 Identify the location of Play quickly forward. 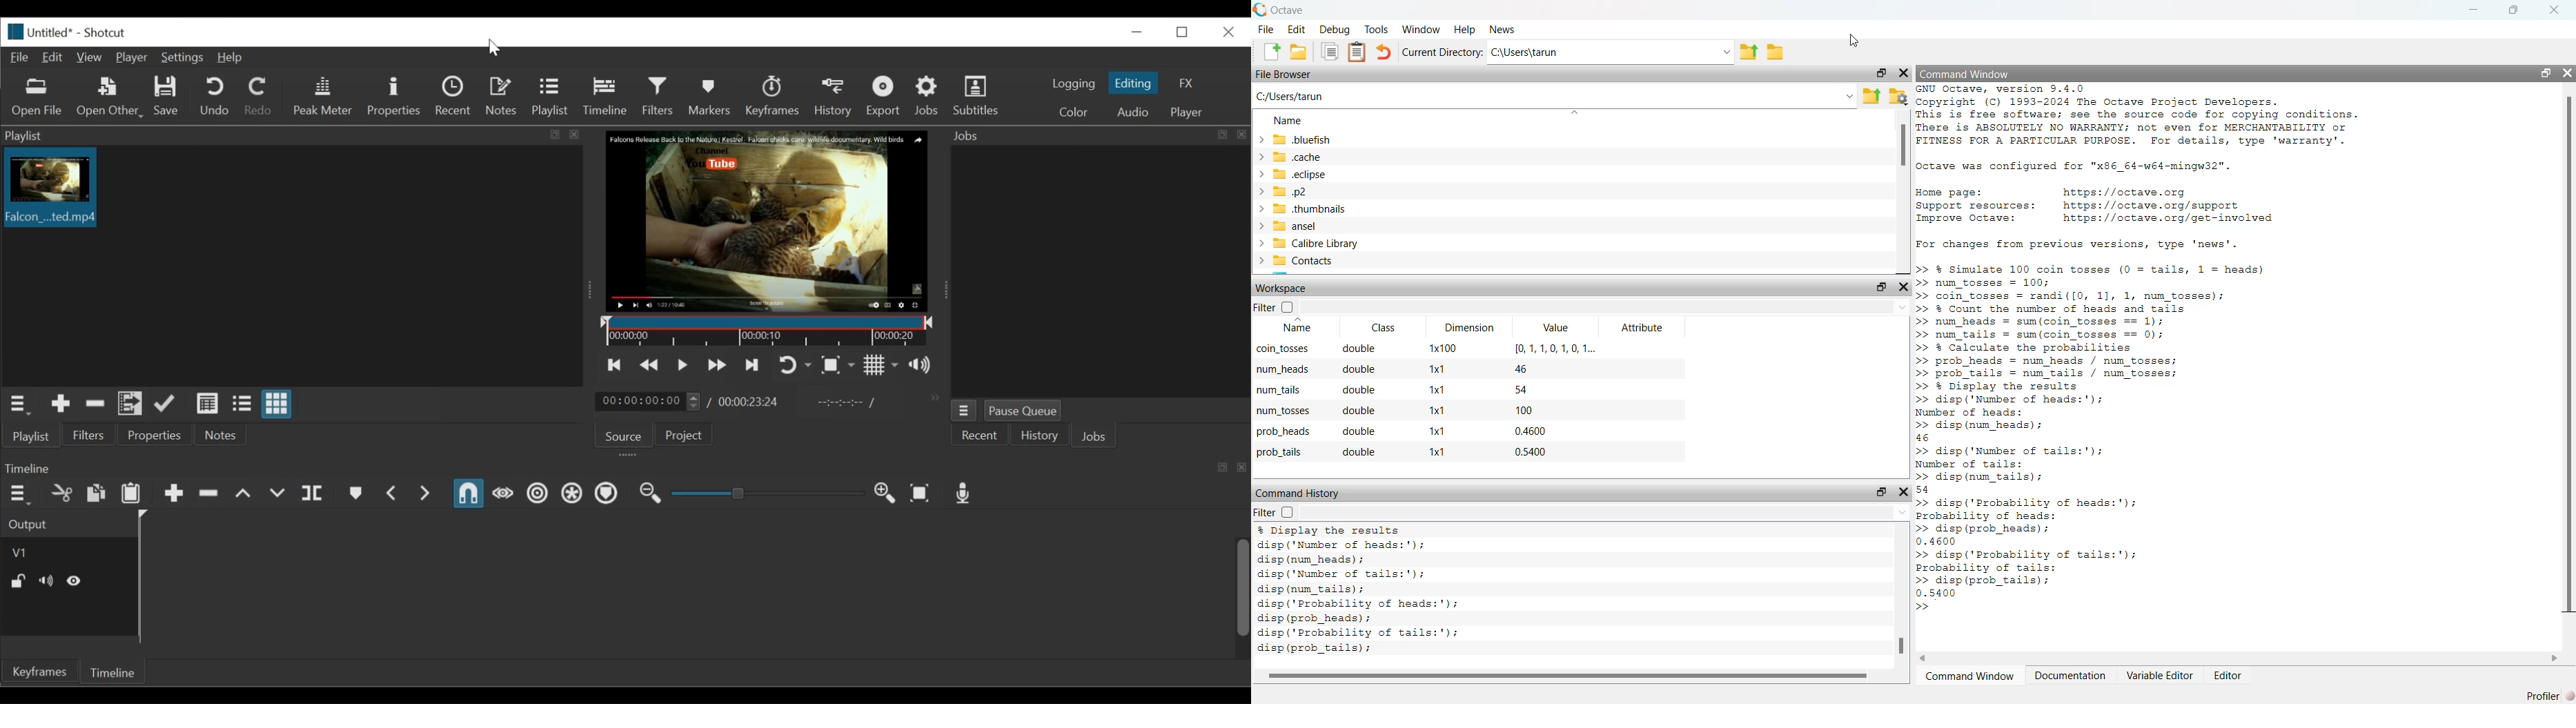
(719, 364).